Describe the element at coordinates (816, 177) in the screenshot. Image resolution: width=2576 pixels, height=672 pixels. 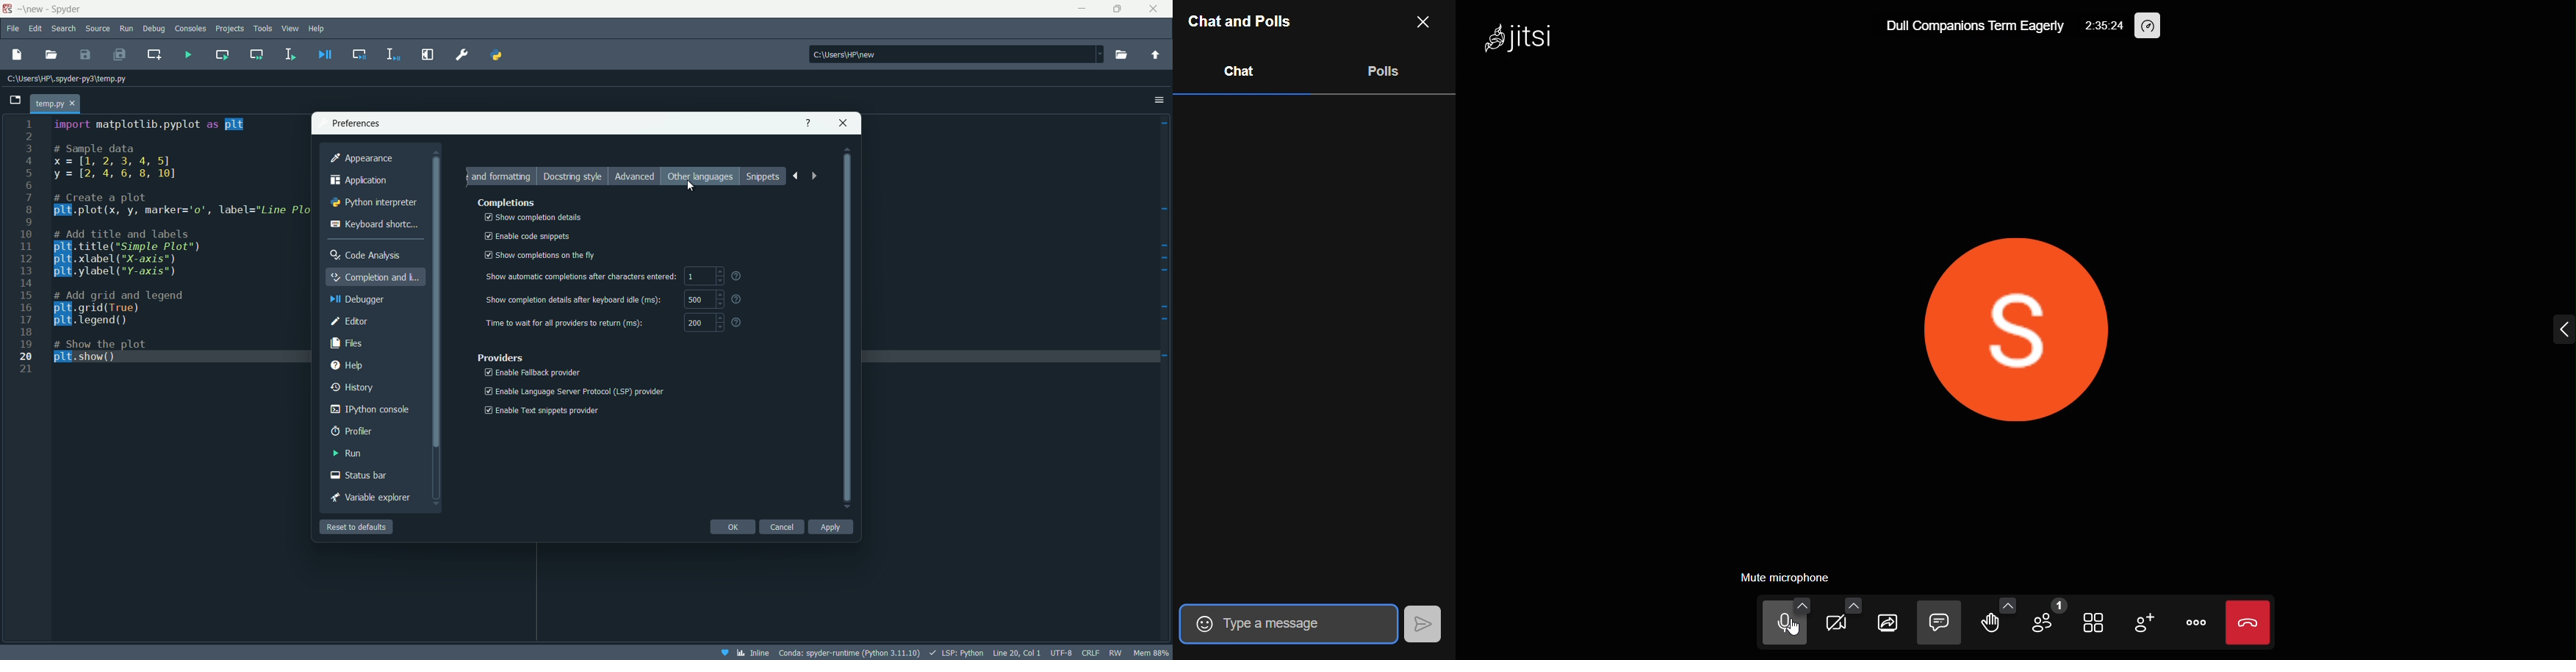
I see `forward` at that location.